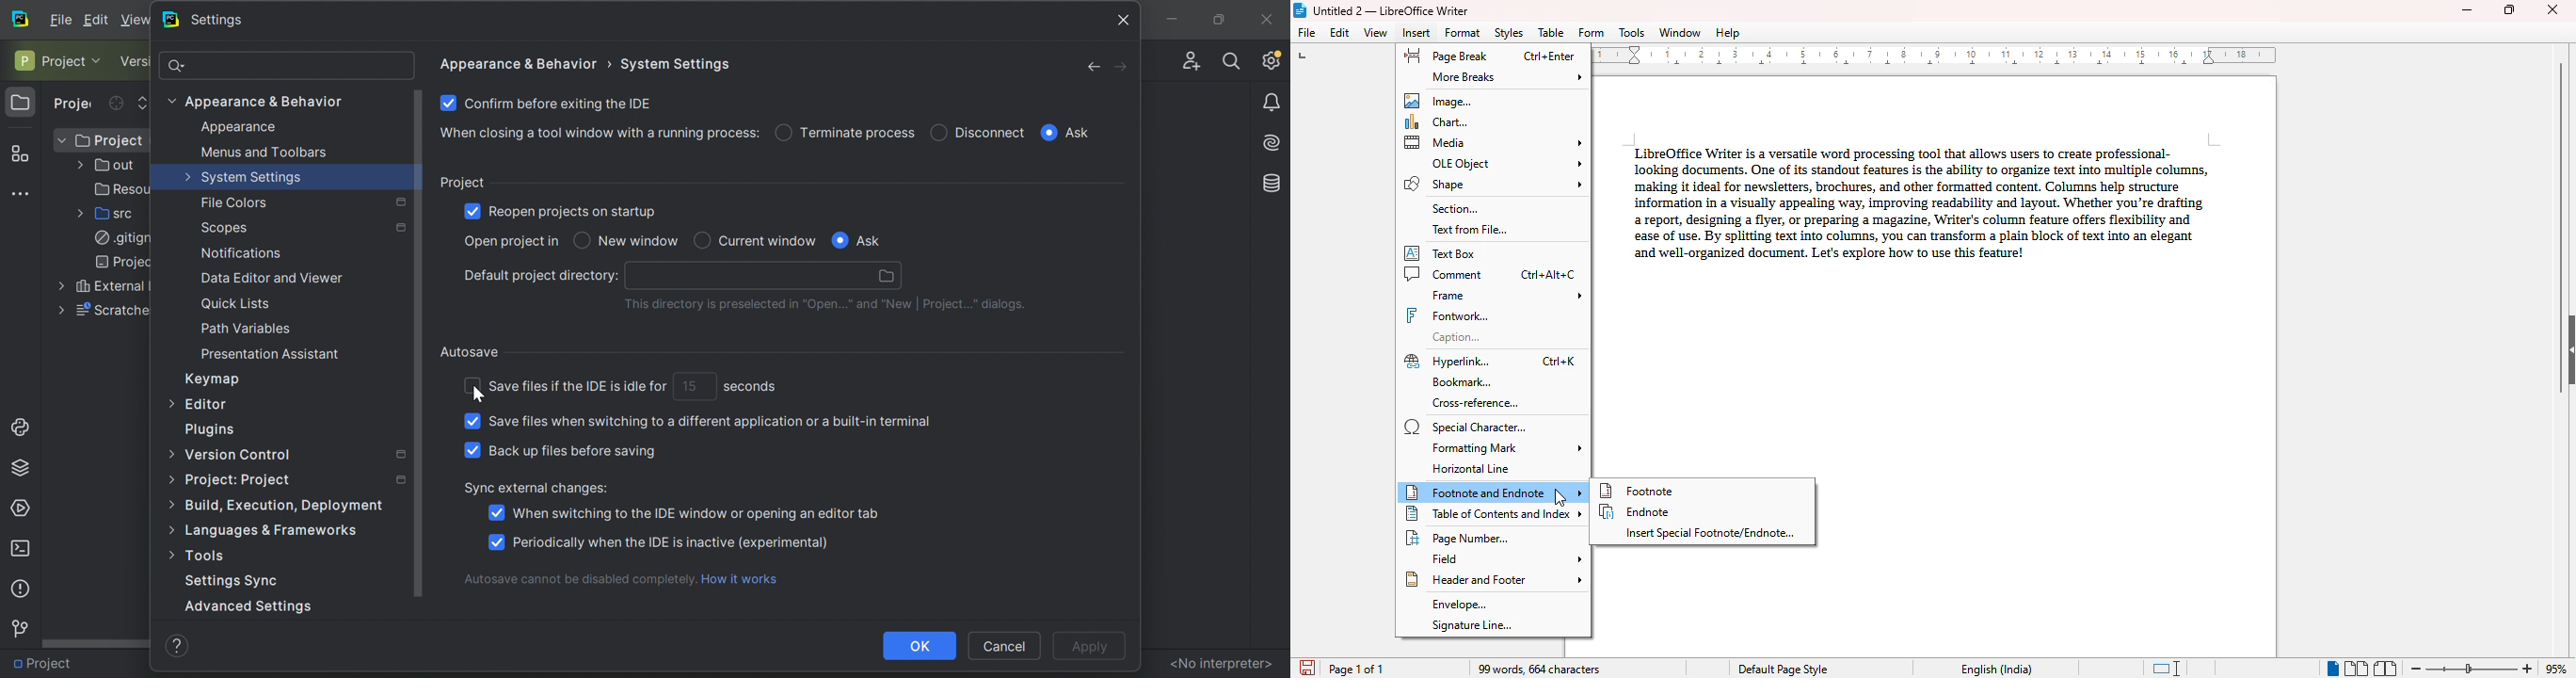  I want to click on Checkbox, so click(495, 541).